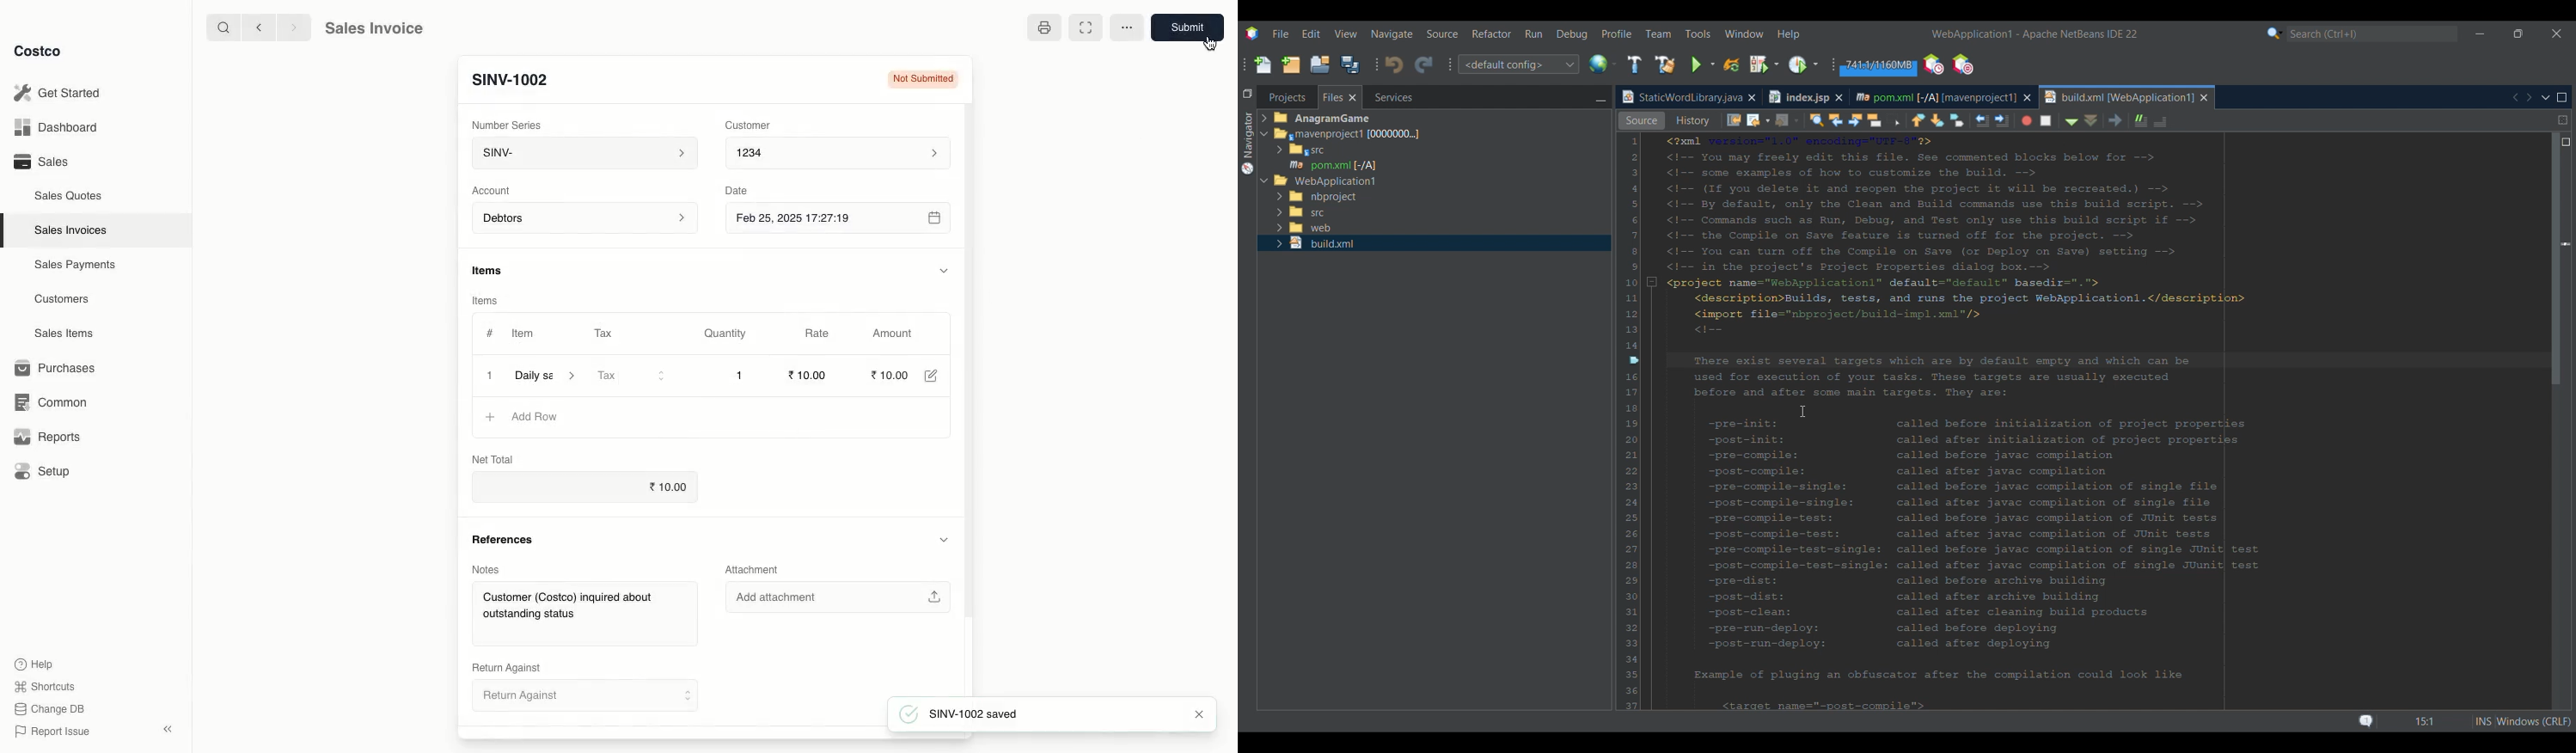 This screenshot has width=2576, height=756. Describe the element at coordinates (632, 376) in the screenshot. I see `Tax` at that location.